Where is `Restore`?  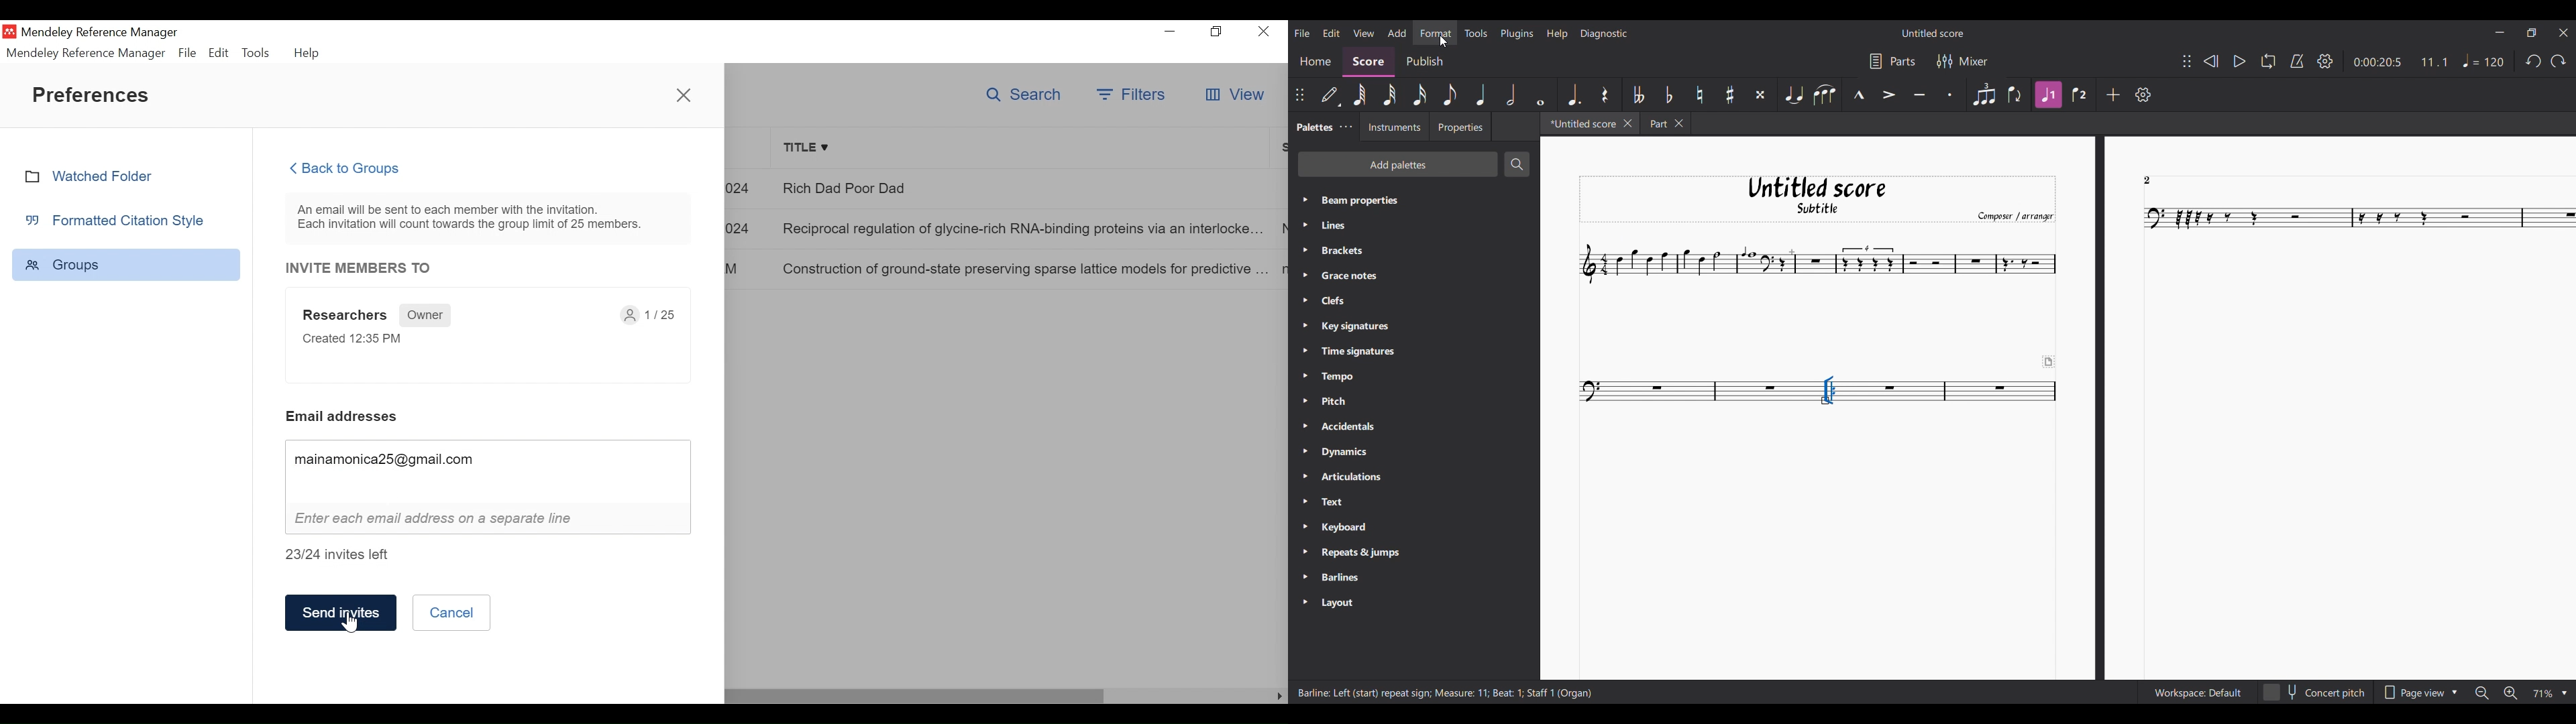 Restore is located at coordinates (1216, 31).